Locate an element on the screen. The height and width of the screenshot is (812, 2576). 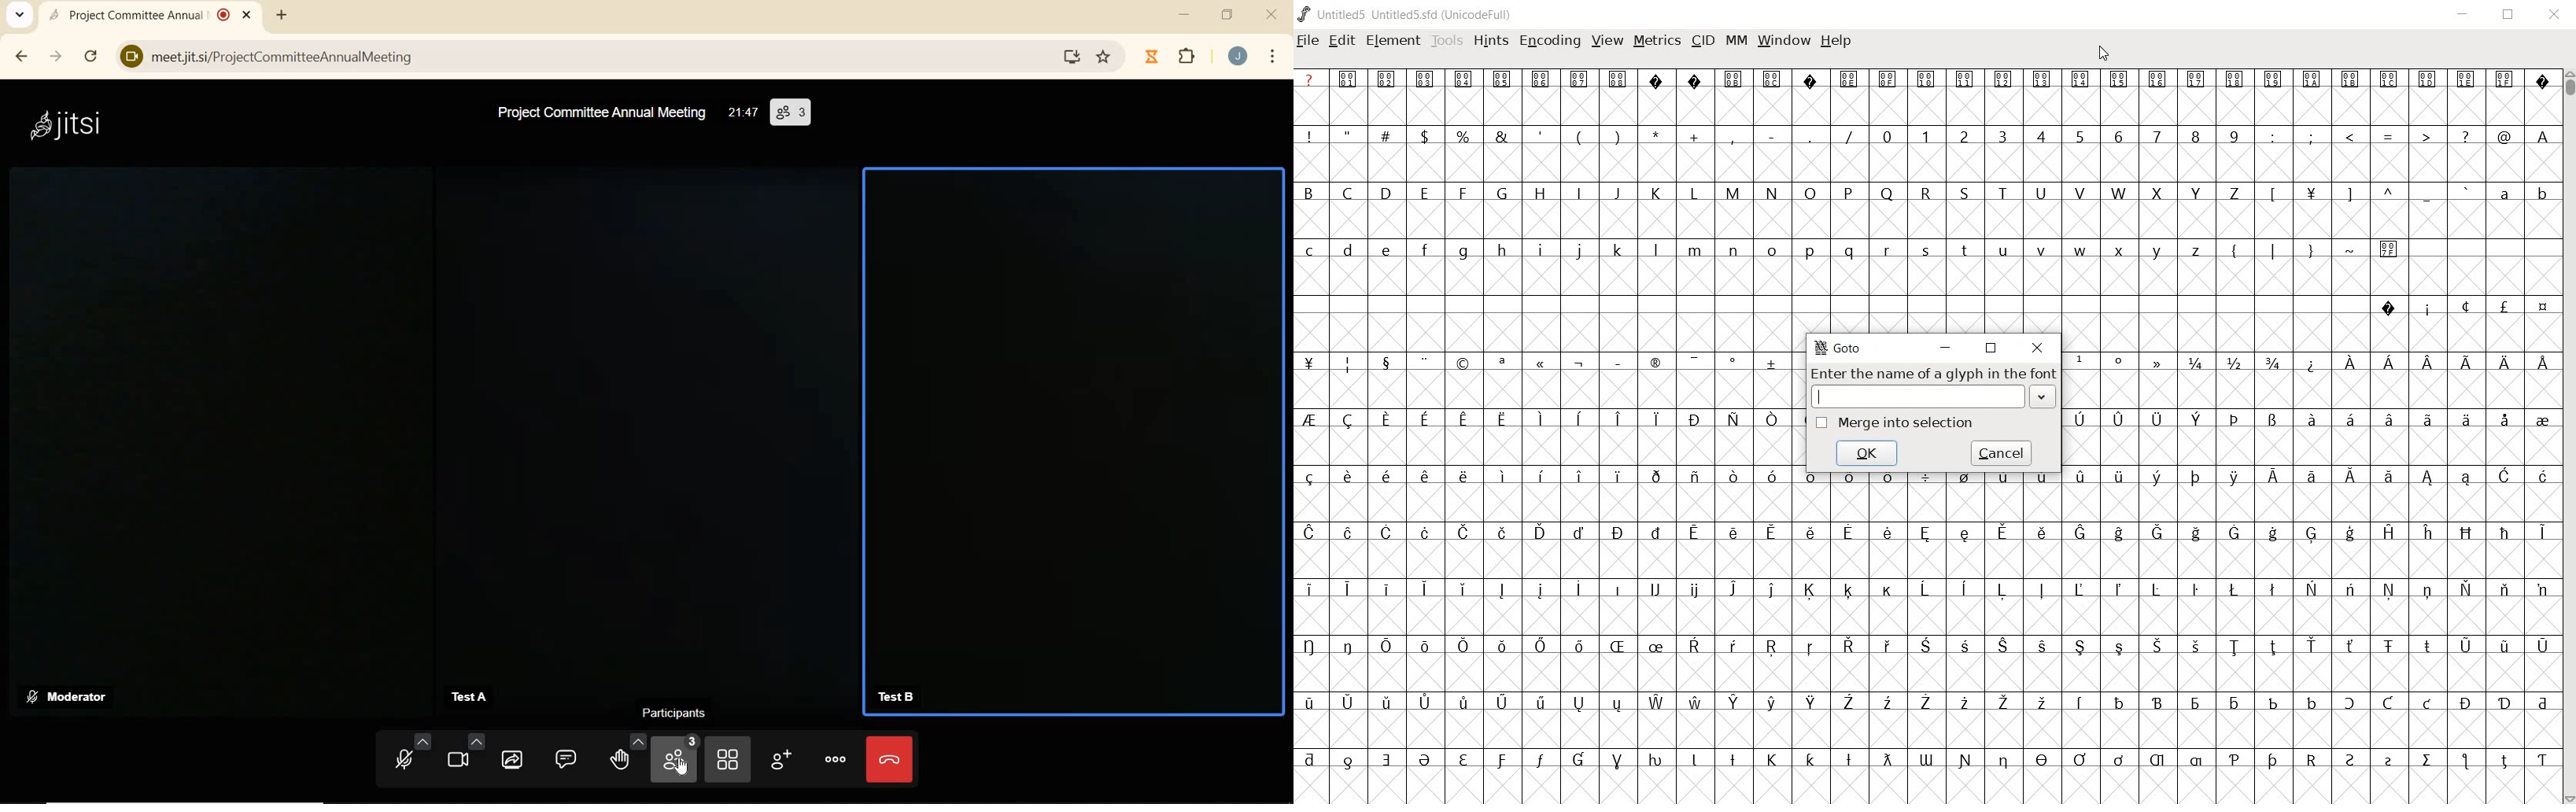
Symbol is located at coordinates (1850, 647).